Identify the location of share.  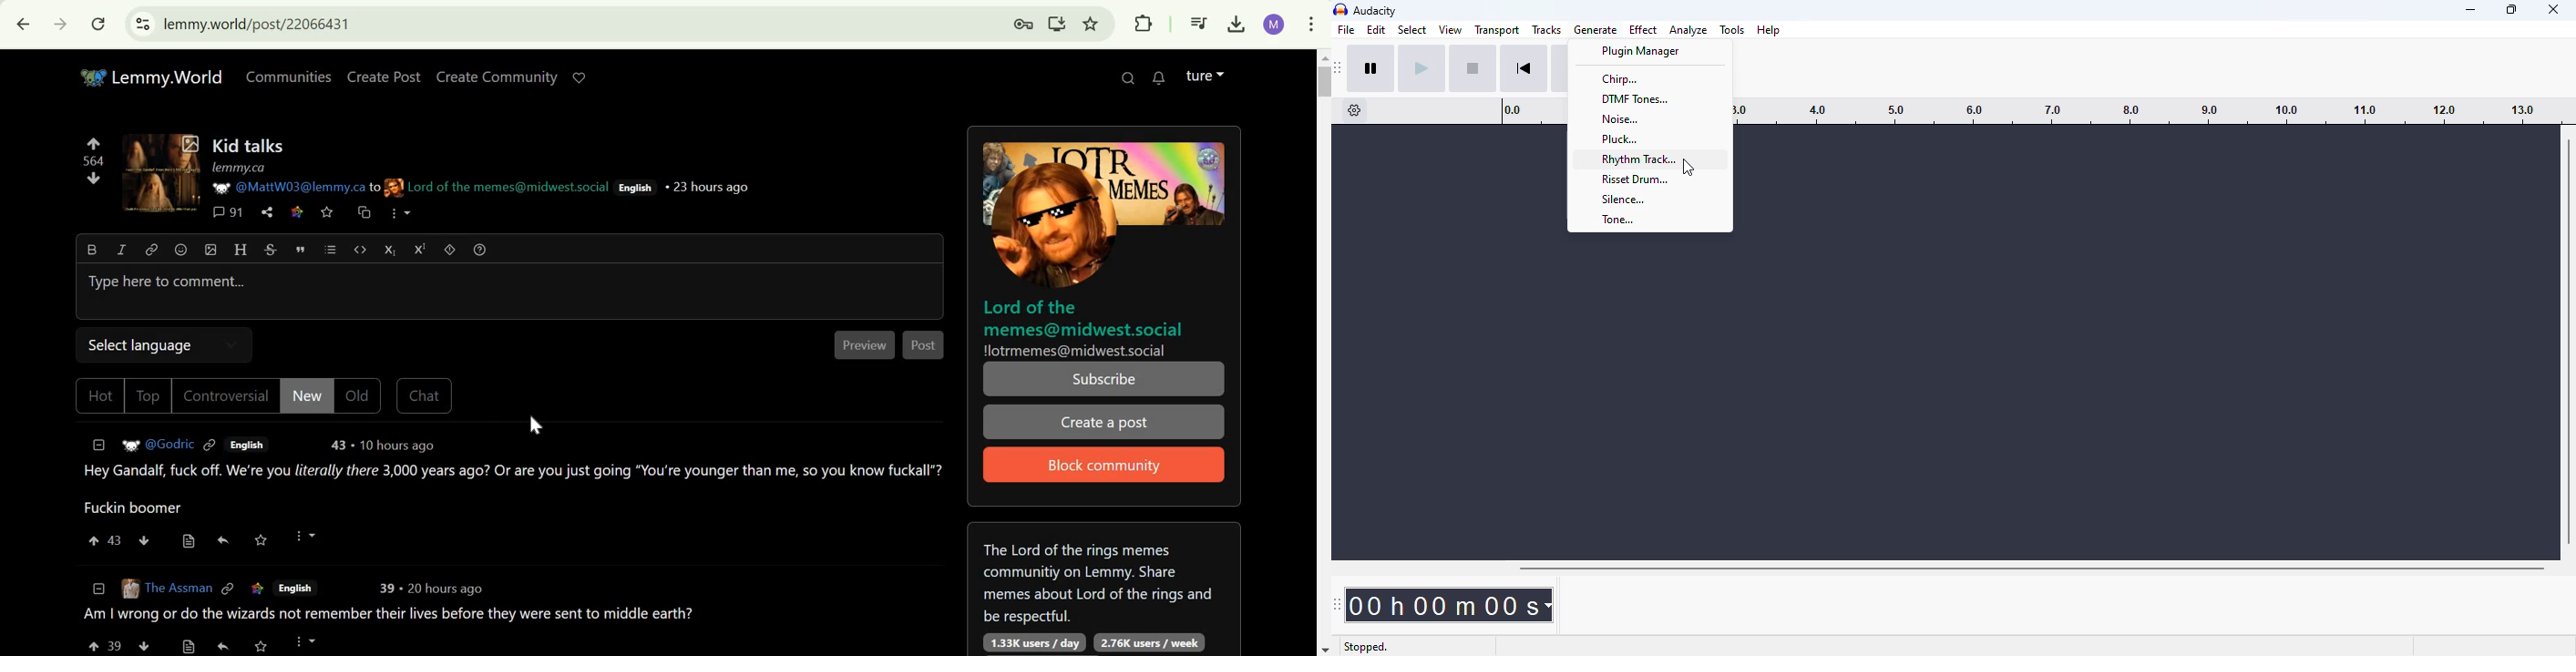
(266, 213).